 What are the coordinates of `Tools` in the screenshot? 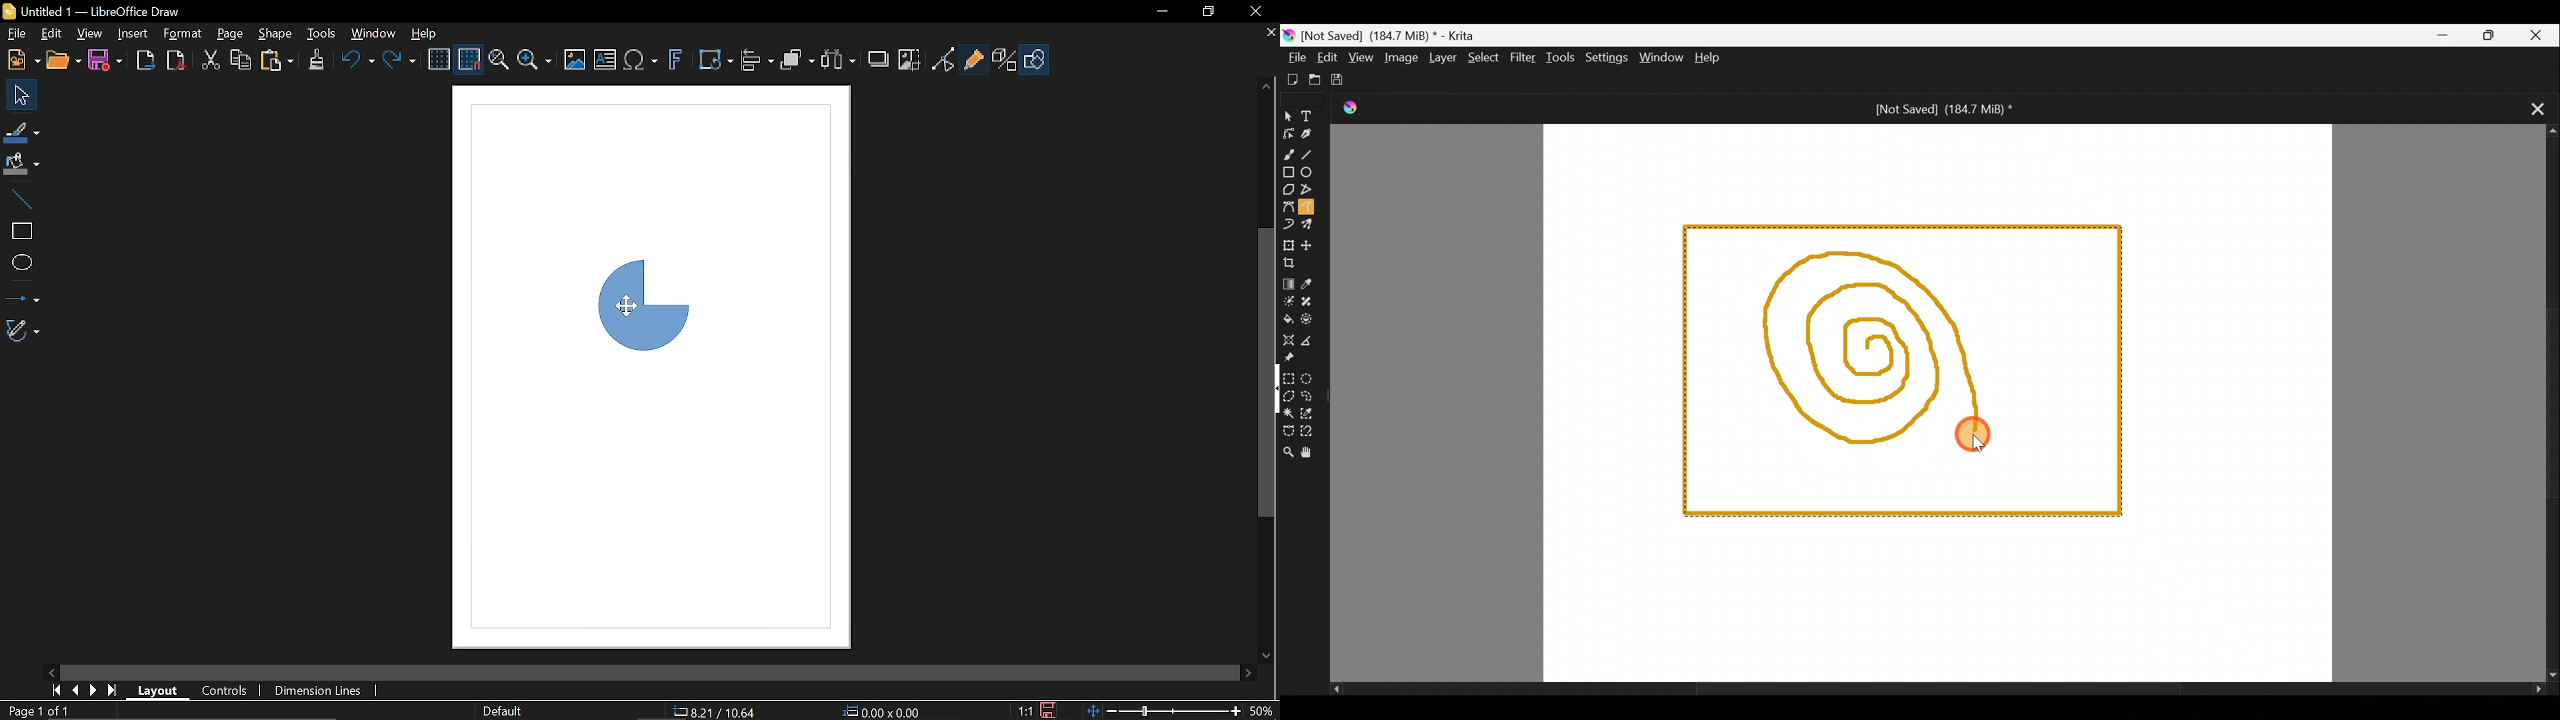 It's located at (324, 34).